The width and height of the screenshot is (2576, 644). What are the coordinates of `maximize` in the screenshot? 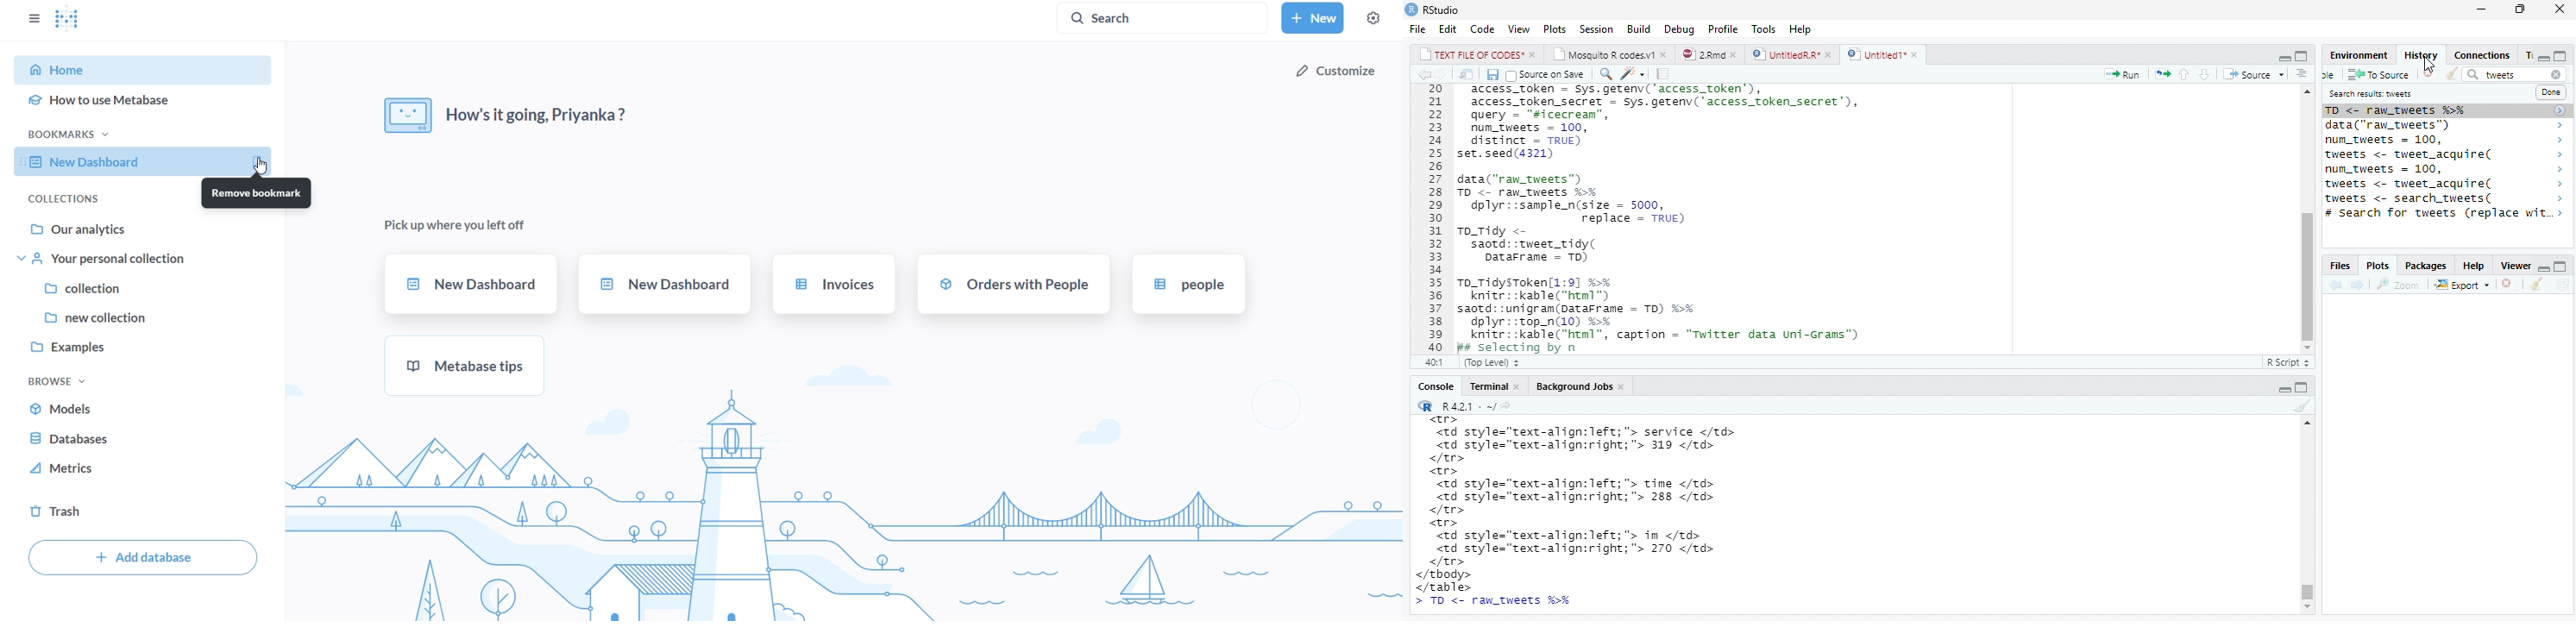 It's located at (2525, 8).